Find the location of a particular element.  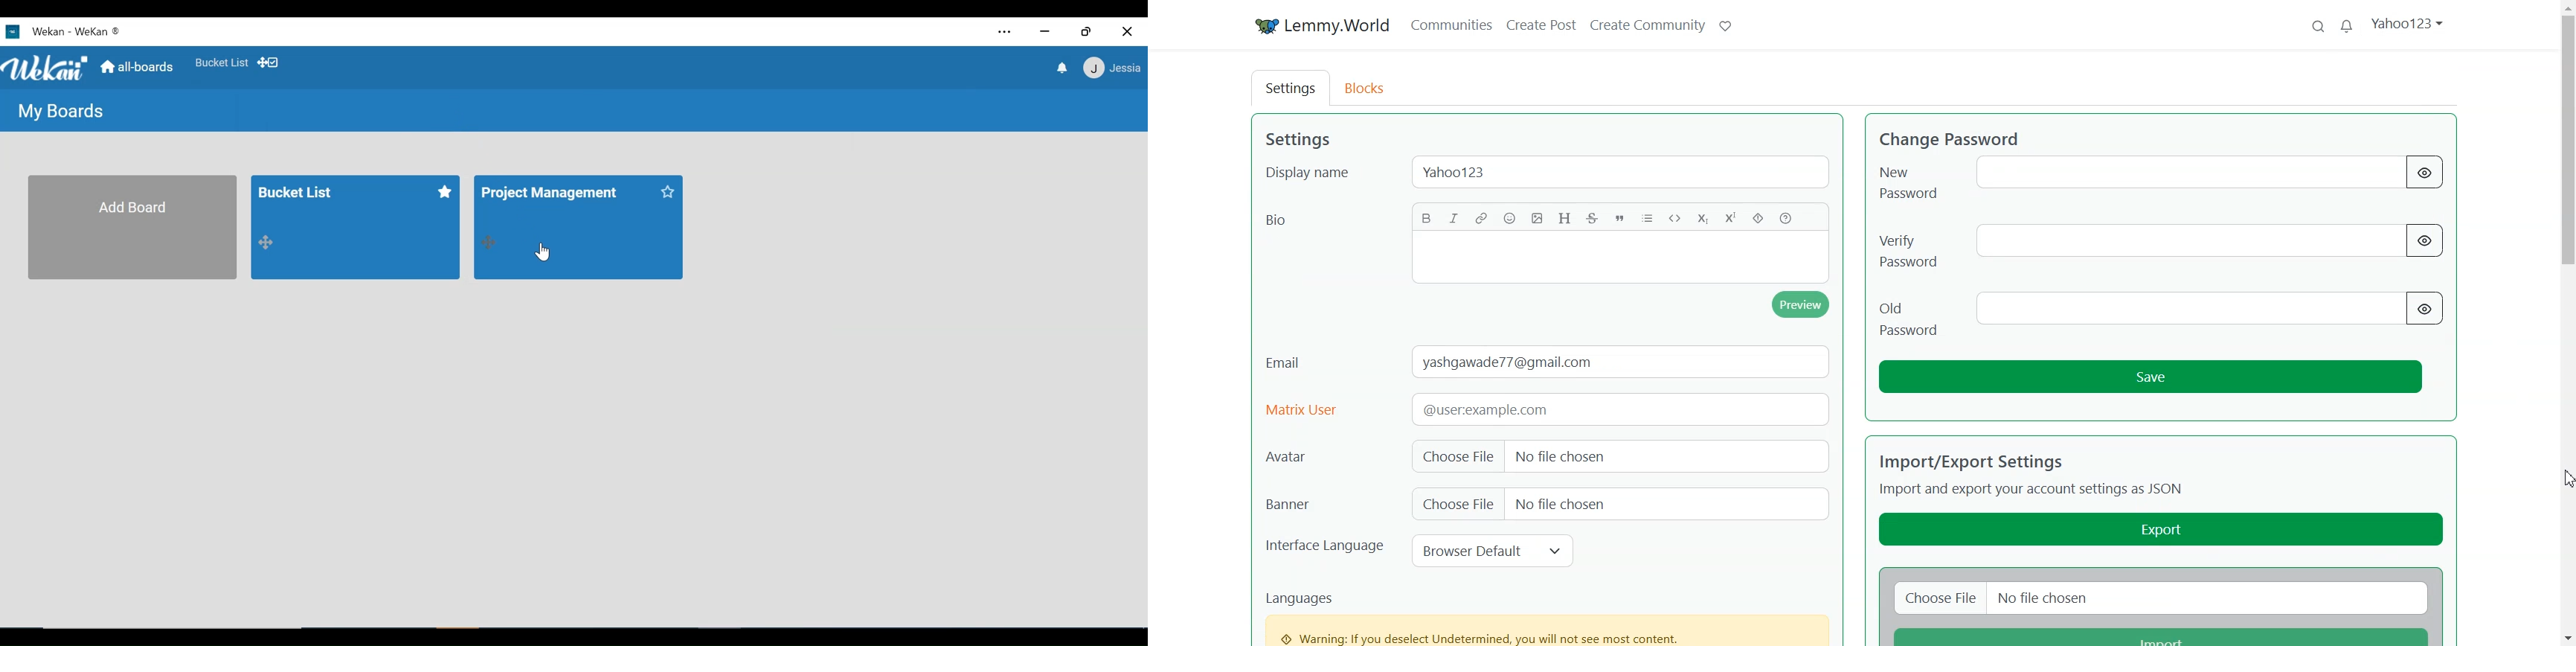

Home (all boards) is located at coordinates (138, 68).